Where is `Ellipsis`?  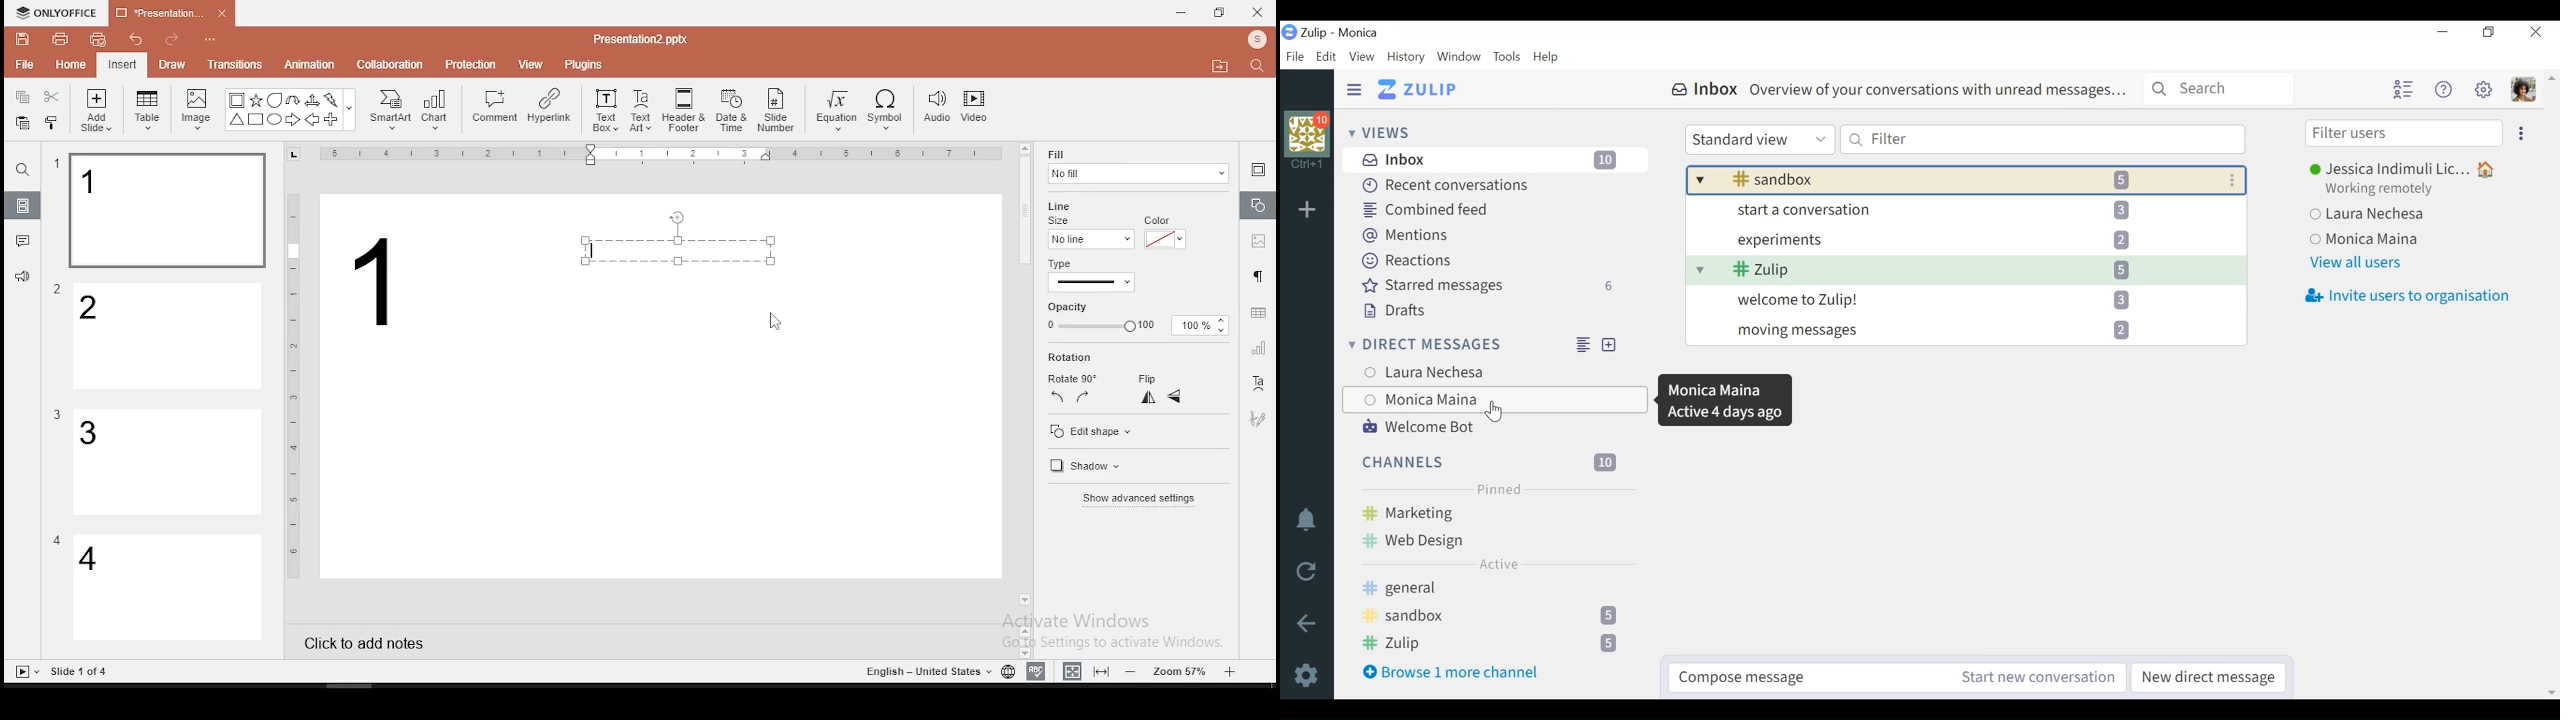
Ellipsis is located at coordinates (2519, 134).